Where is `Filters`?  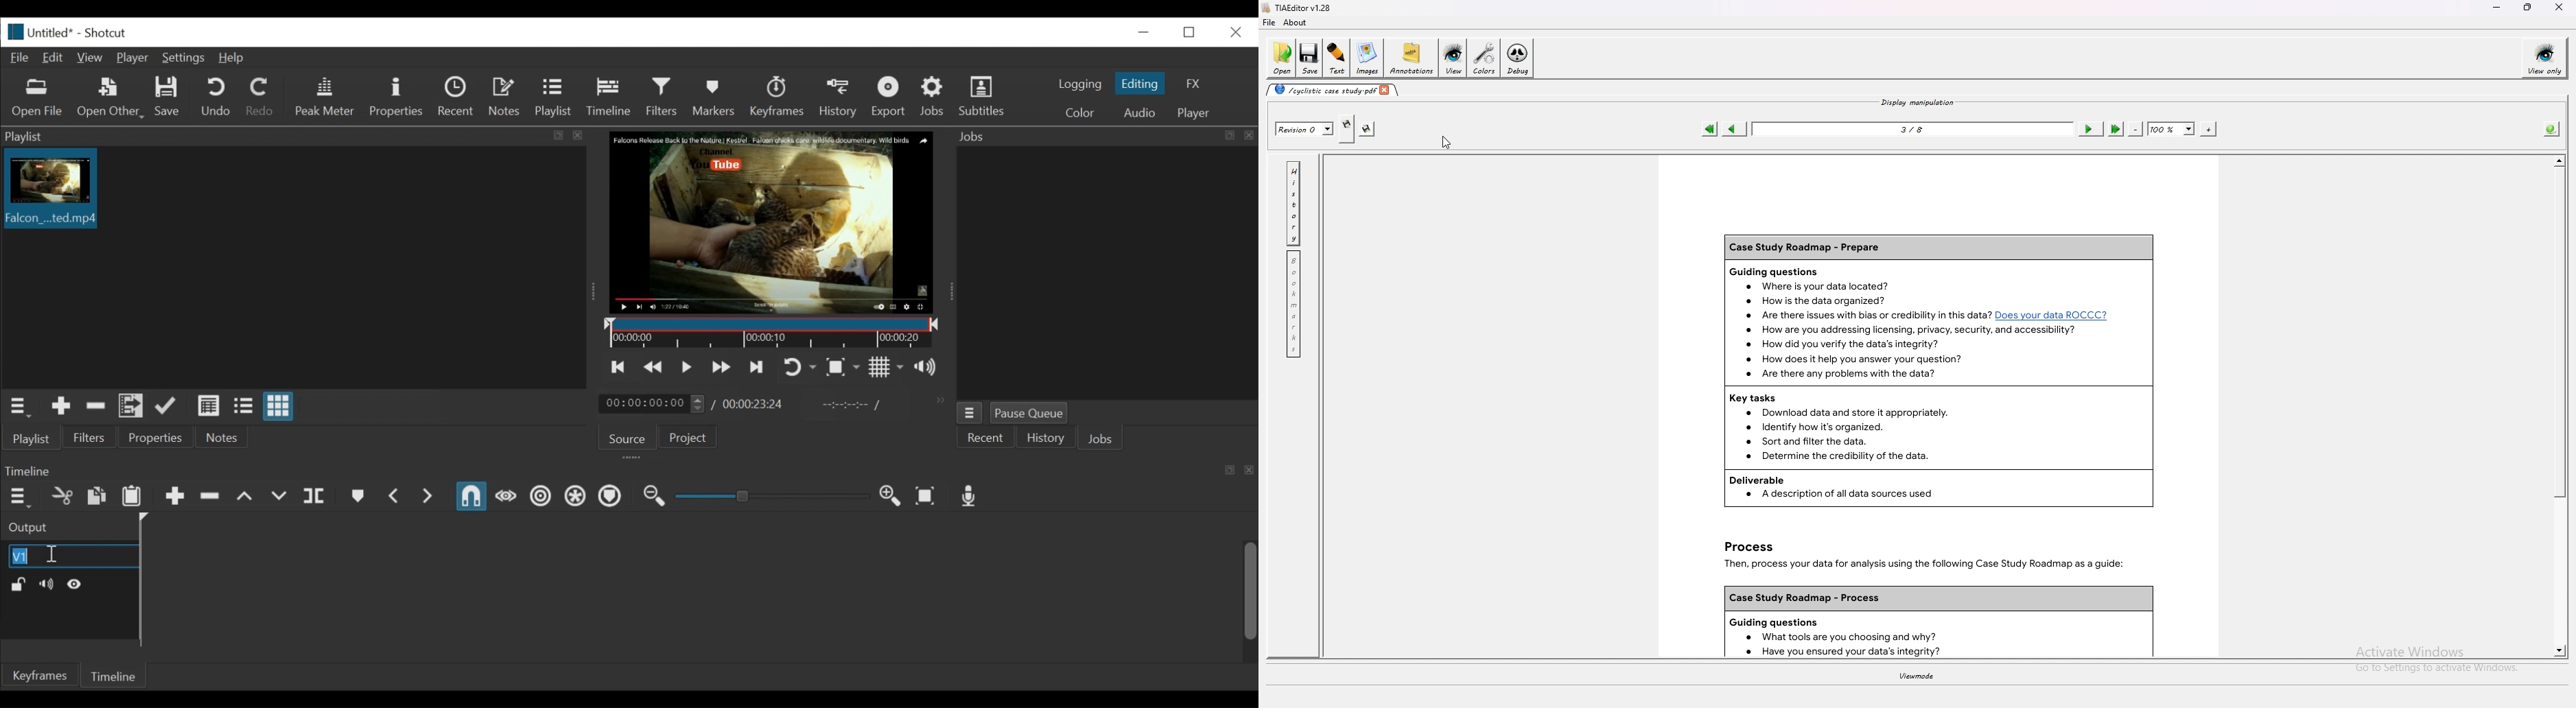
Filters is located at coordinates (93, 438).